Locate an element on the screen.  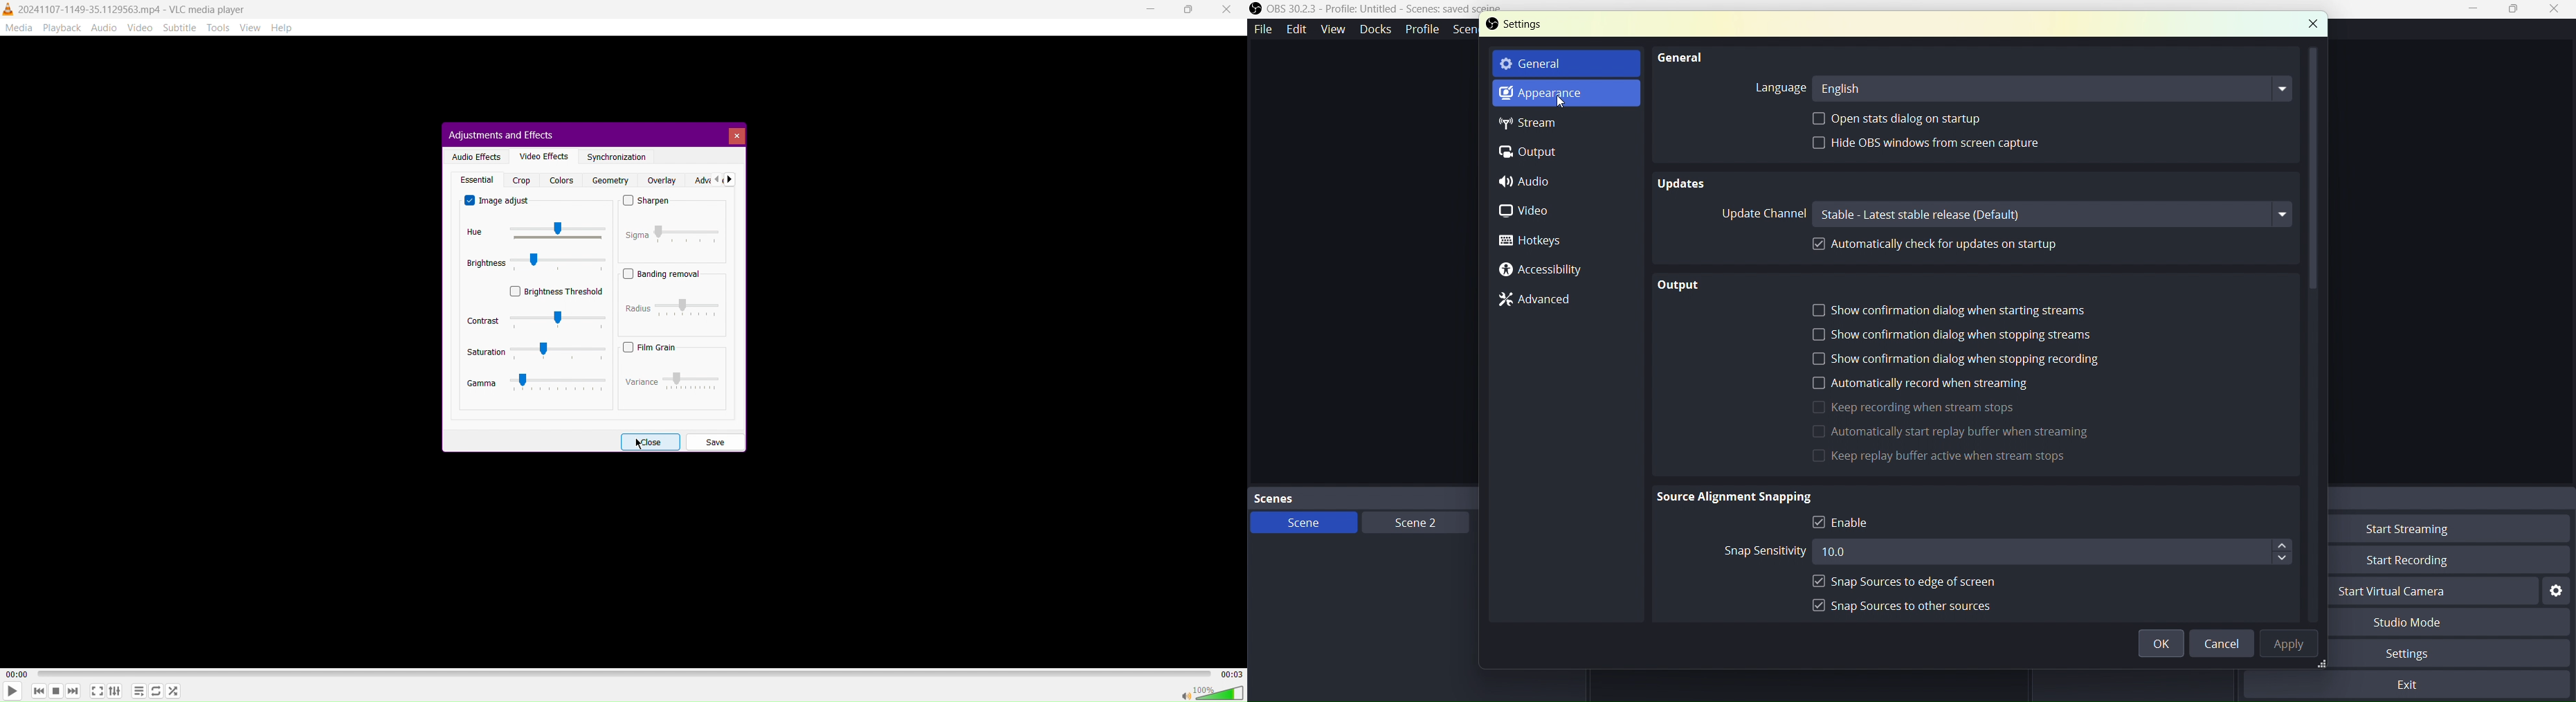
Minimize is located at coordinates (2478, 9).